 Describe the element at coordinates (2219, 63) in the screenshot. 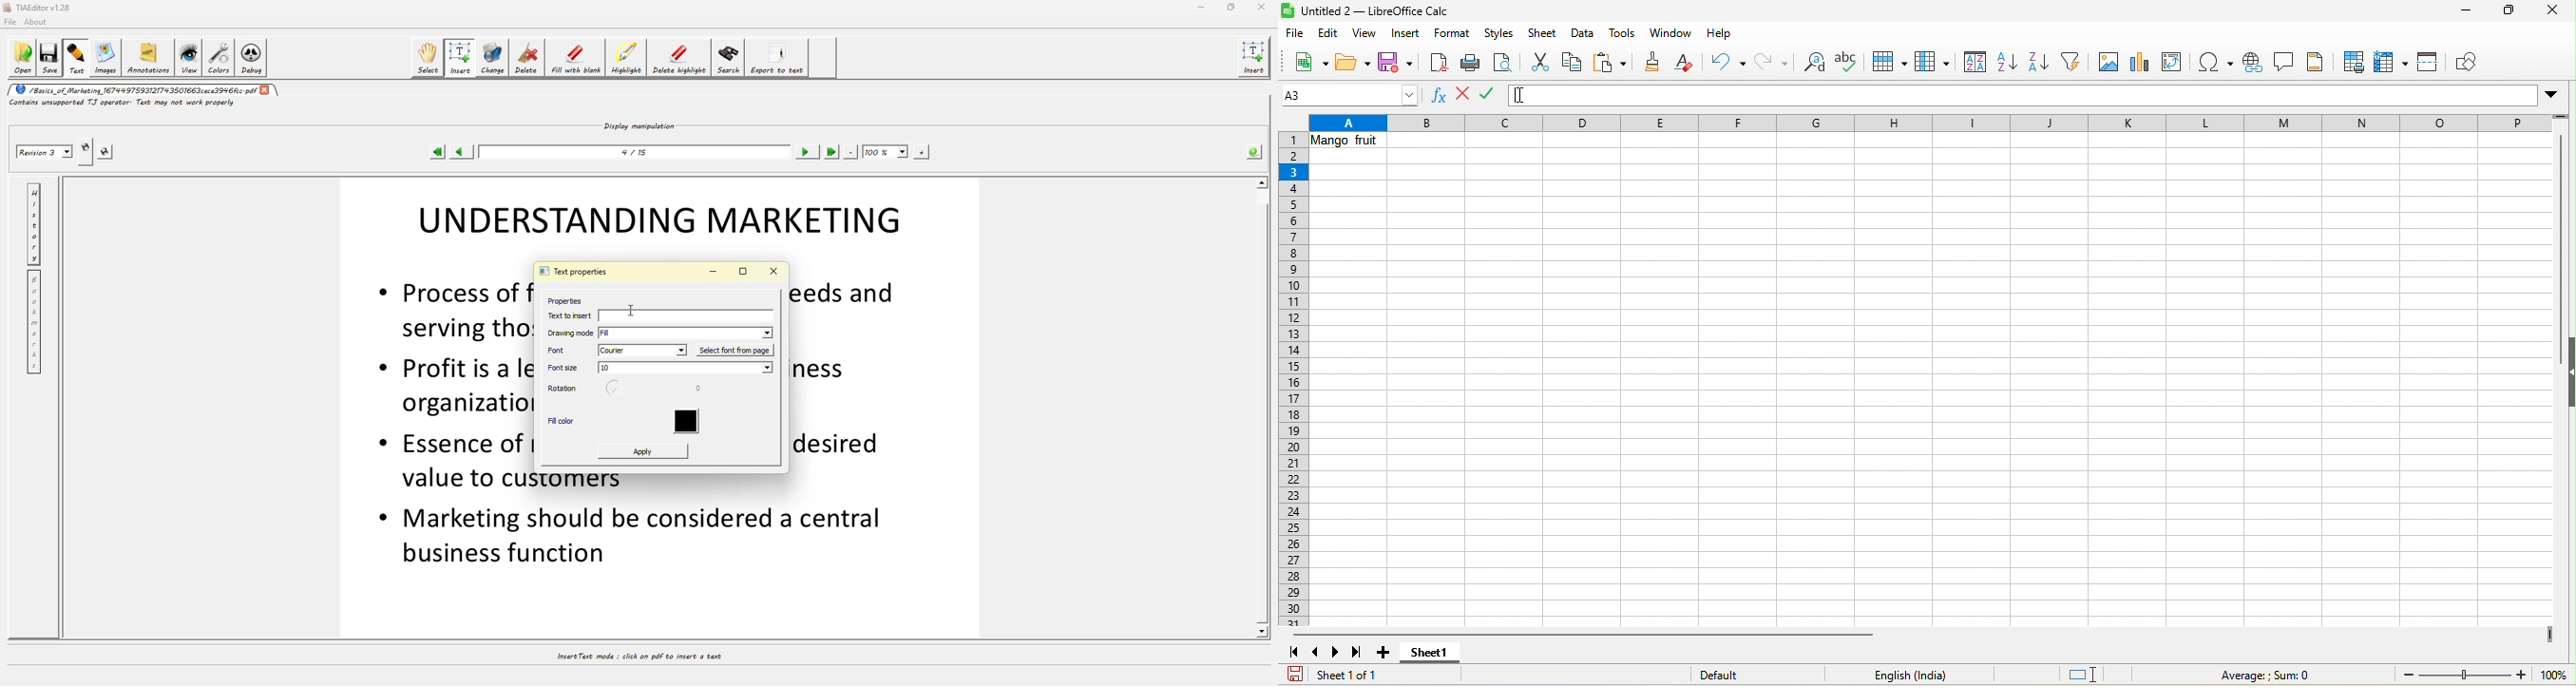

I see `special character` at that location.